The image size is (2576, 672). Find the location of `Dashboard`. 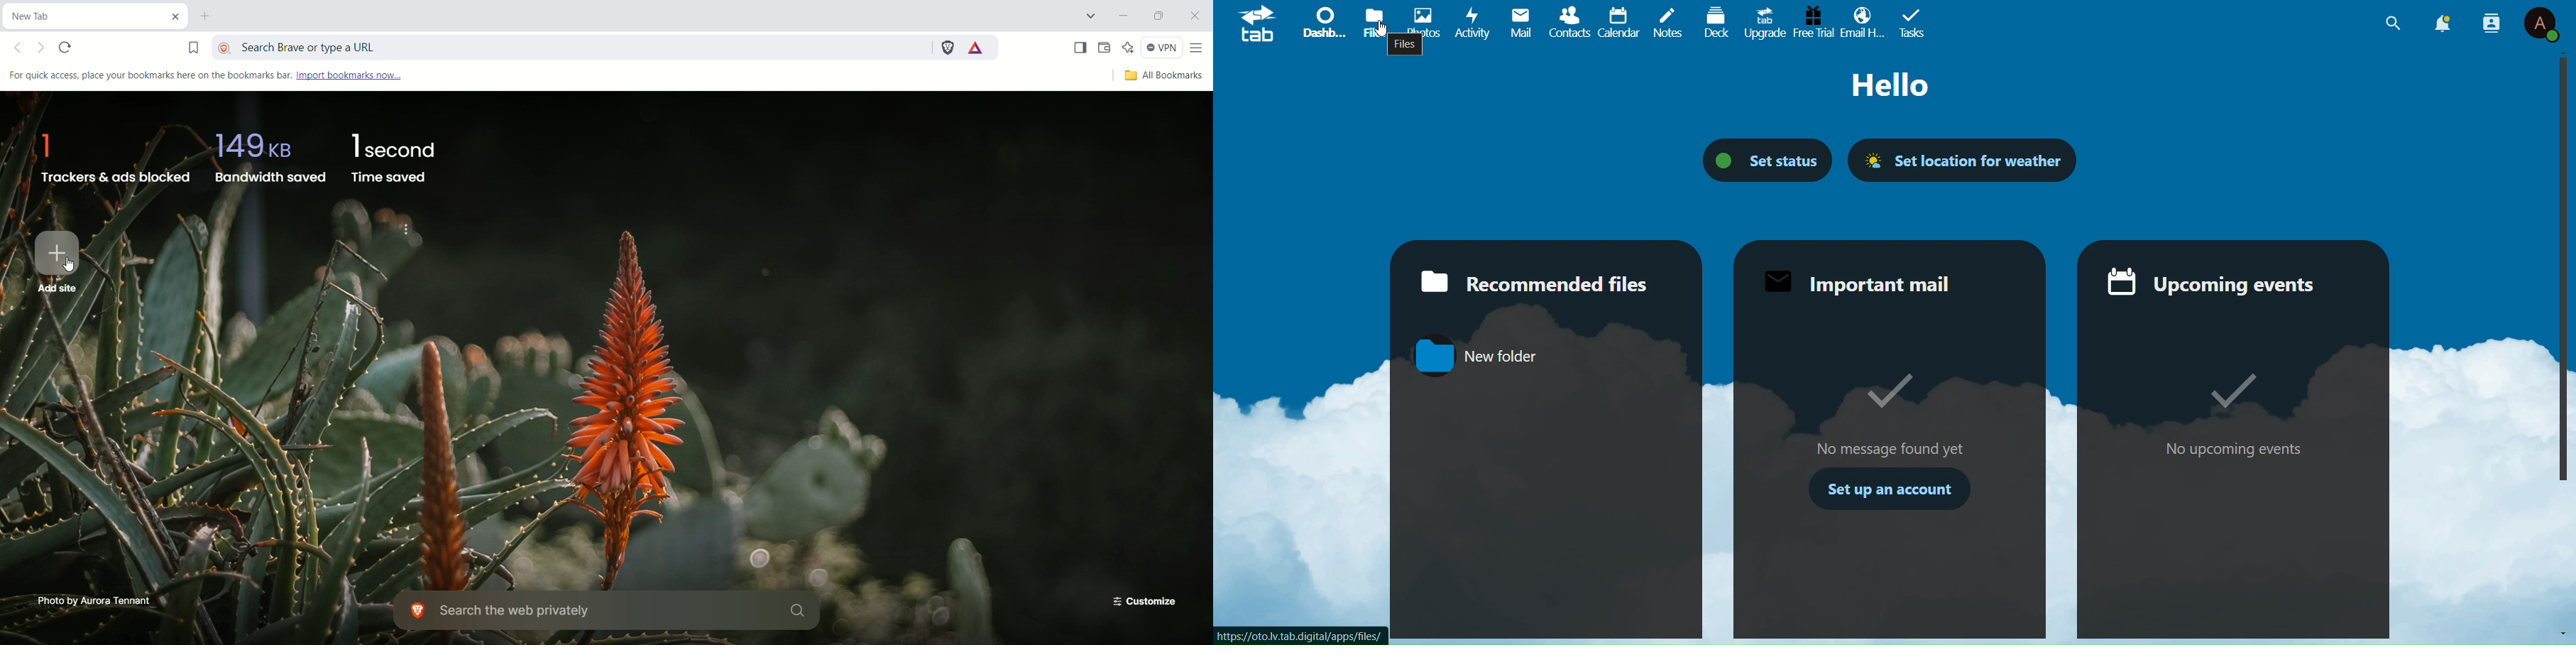

Dashboard is located at coordinates (1320, 22).